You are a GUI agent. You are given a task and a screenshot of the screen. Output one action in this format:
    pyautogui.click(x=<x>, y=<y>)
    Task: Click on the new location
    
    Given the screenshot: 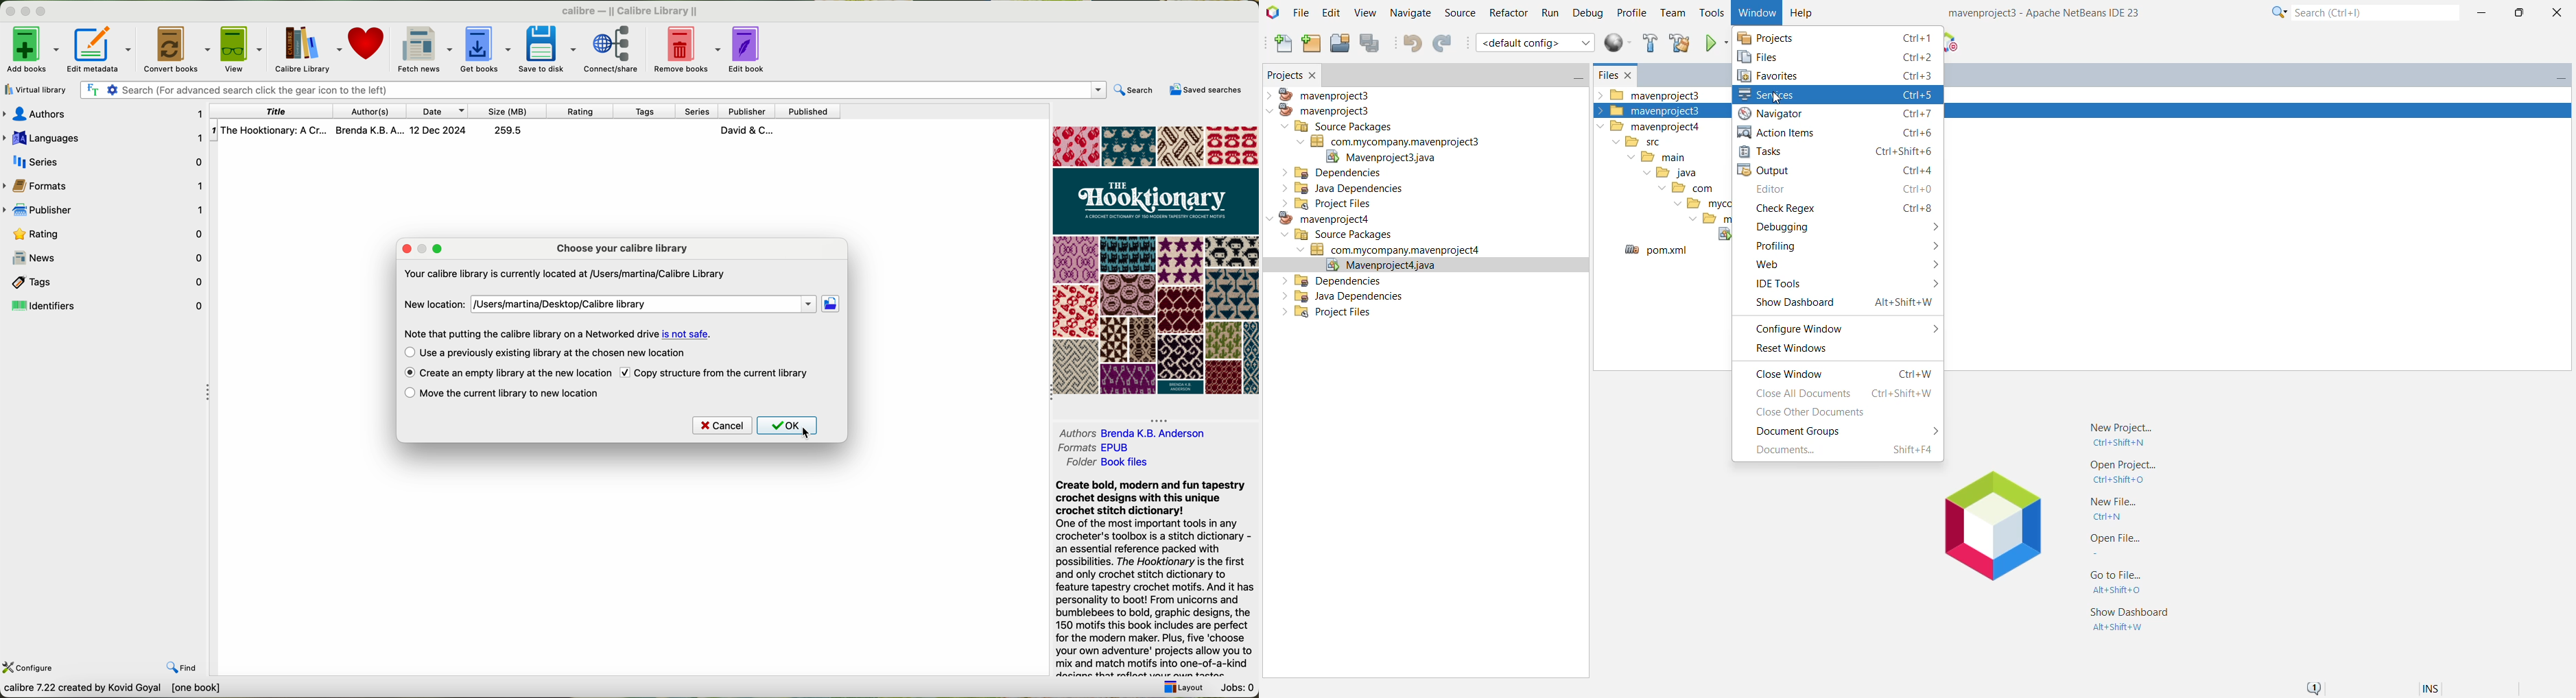 What is the action you would take?
    pyautogui.click(x=433, y=306)
    